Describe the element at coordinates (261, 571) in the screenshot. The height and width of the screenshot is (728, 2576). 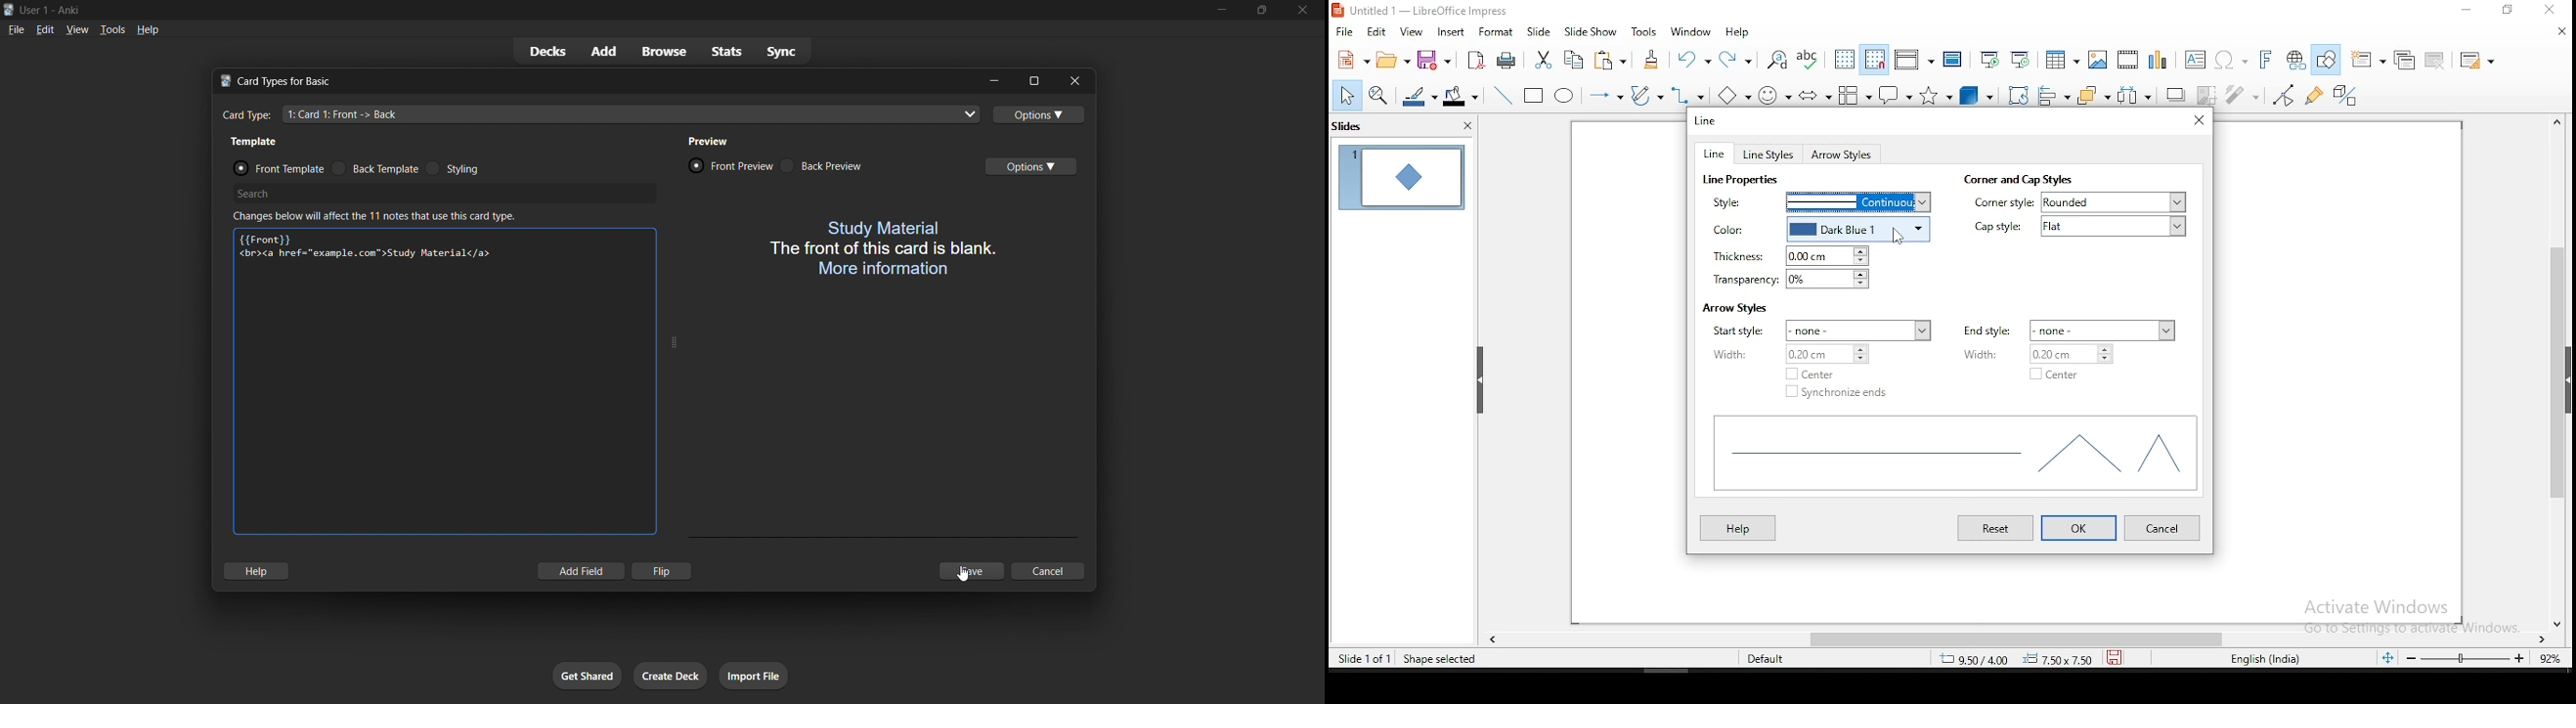
I see `hlep` at that location.